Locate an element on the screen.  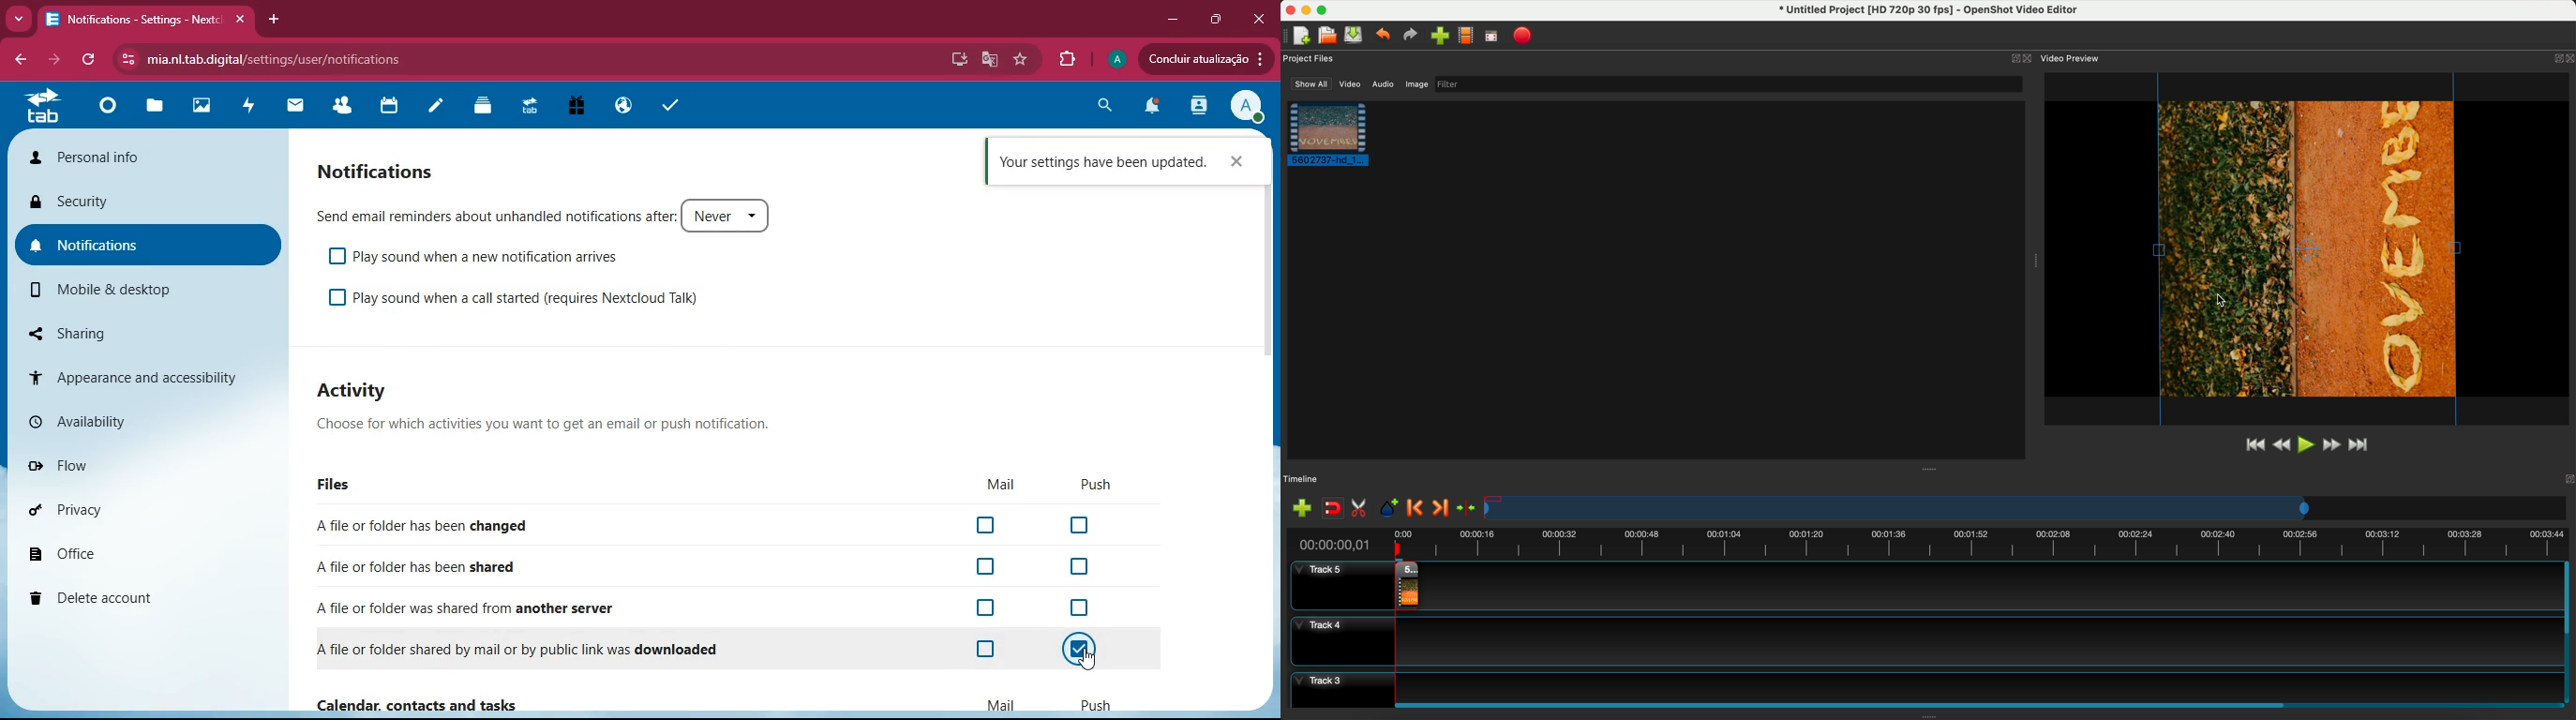
open project is located at coordinates (1326, 34).